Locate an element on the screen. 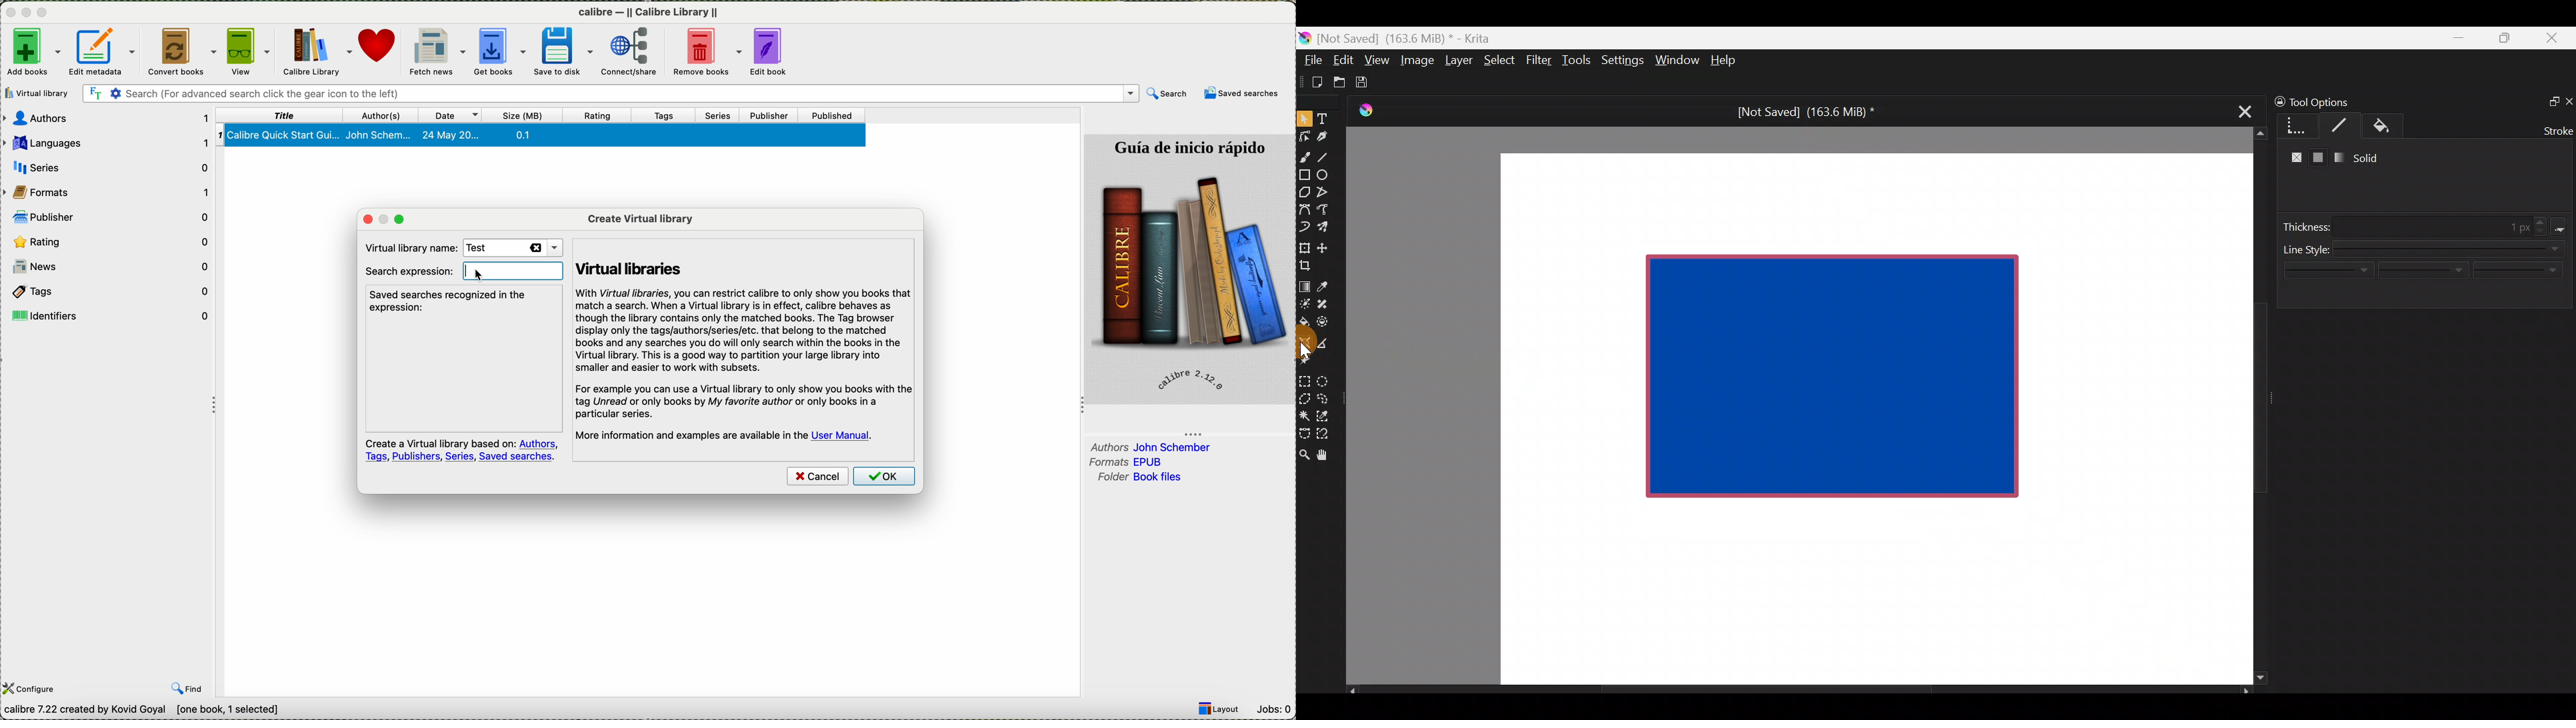 Image resolution: width=2576 pixels, height=728 pixels. fletch news is located at coordinates (435, 51).